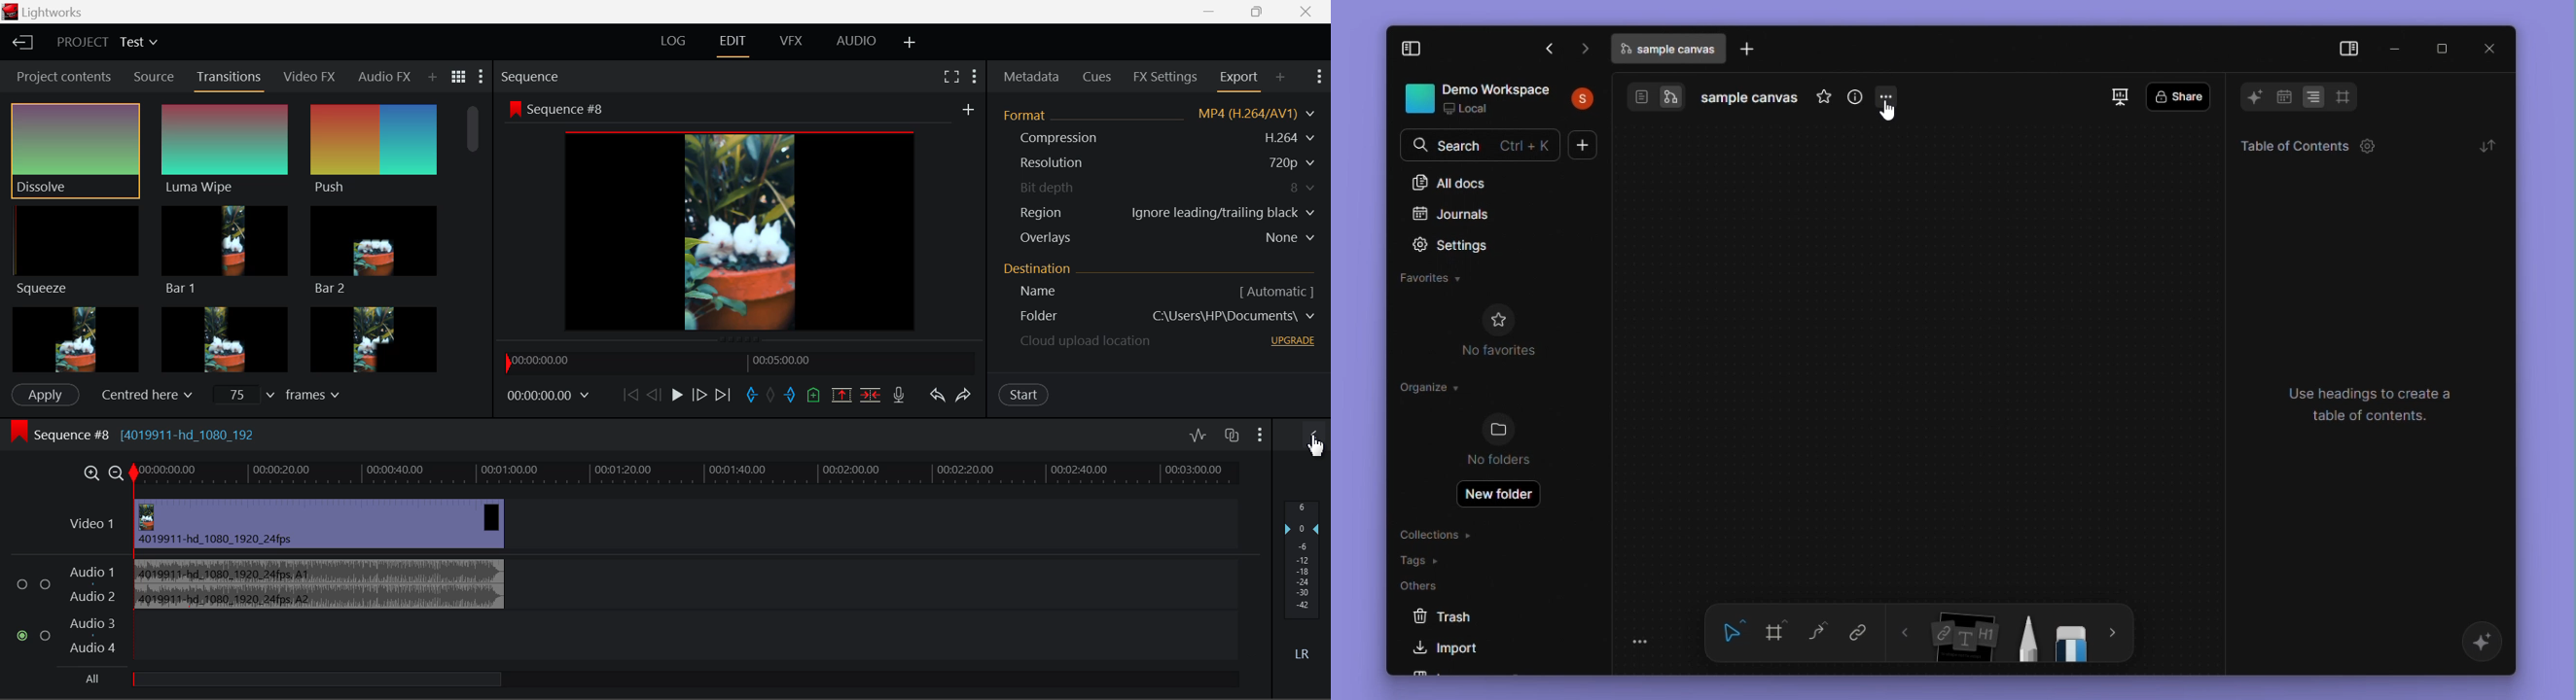  Describe the element at coordinates (386, 78) in the screenshot. I see `Audio FX` at that location.